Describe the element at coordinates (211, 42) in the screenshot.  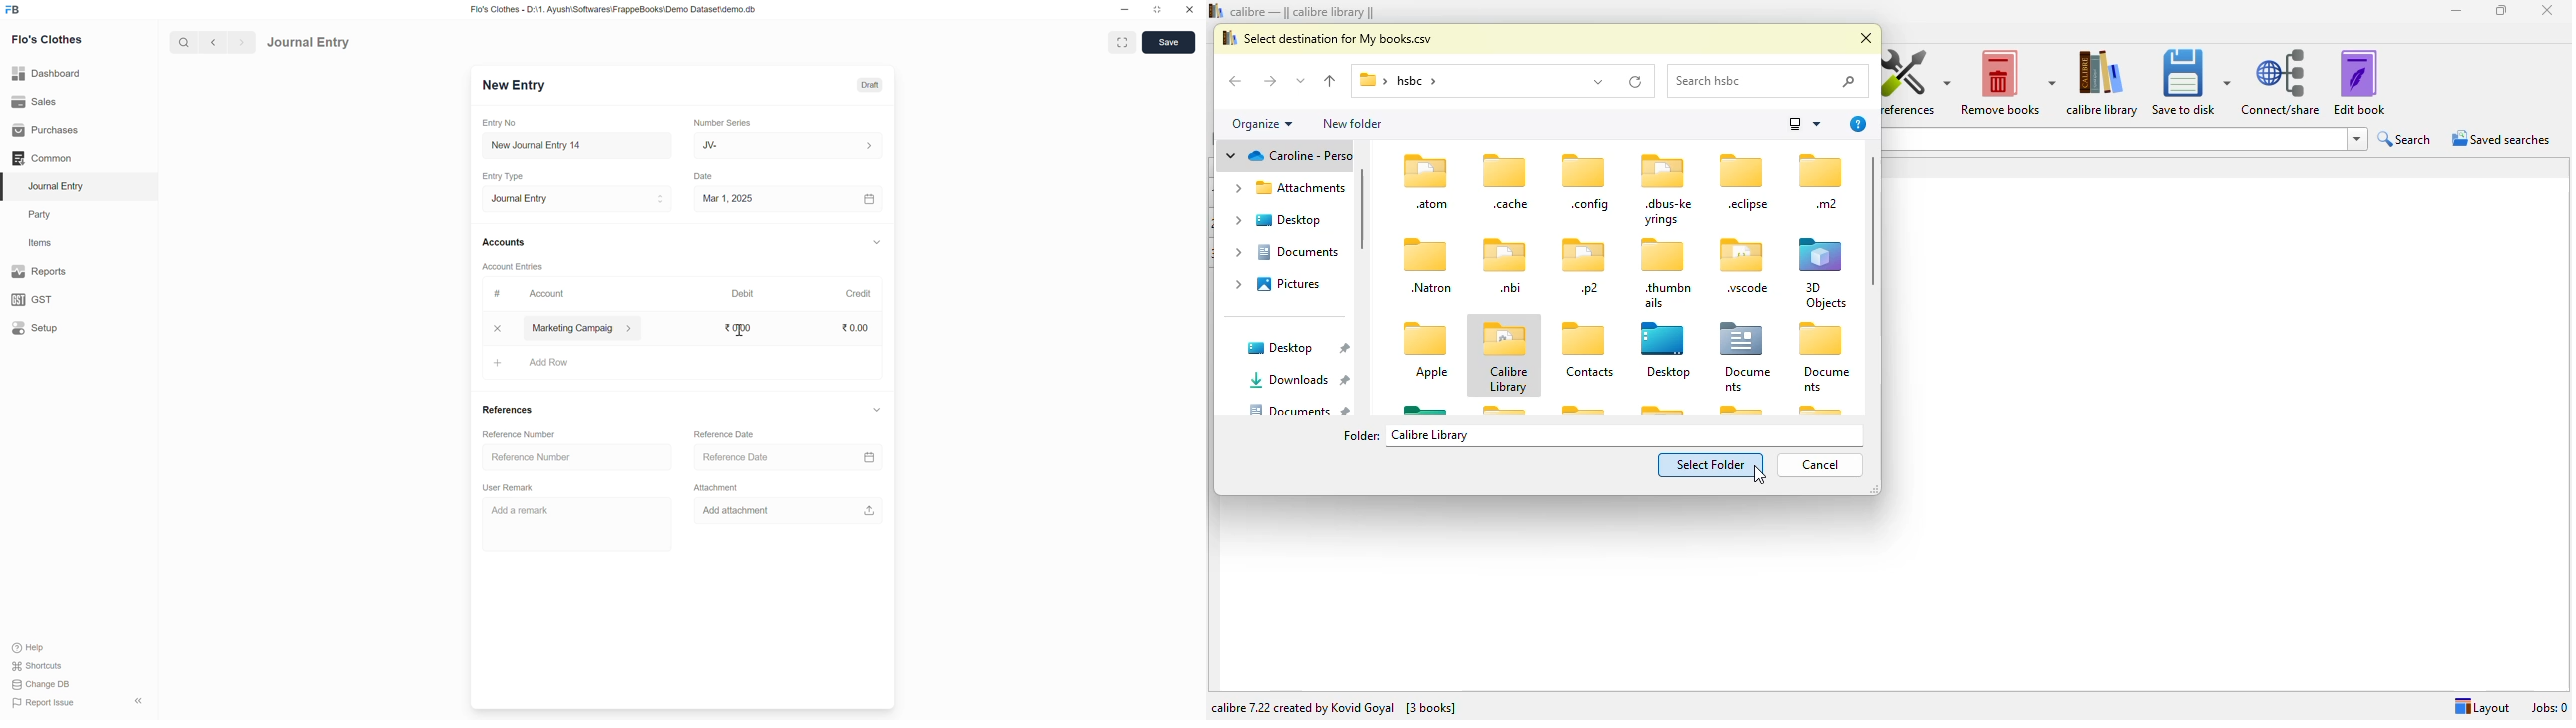
I see `back` at that location.